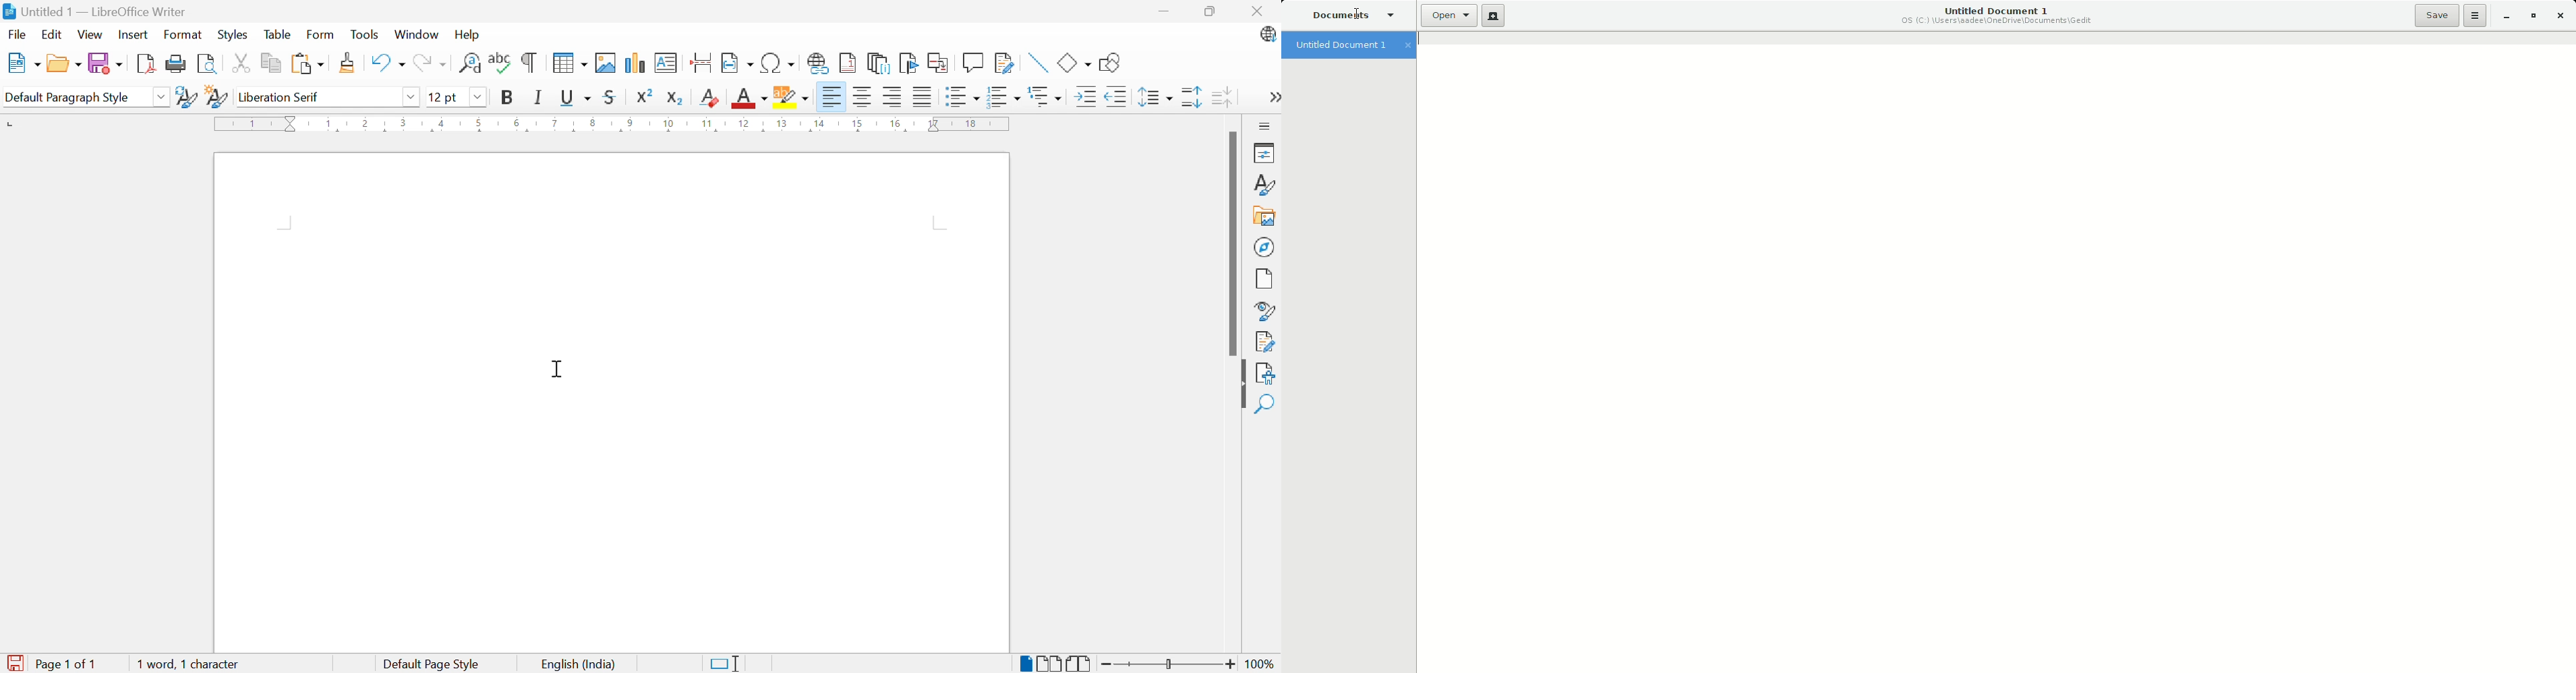 This screenshot has height=700, width=2576. I want to click on Edit, so click(51, 35).